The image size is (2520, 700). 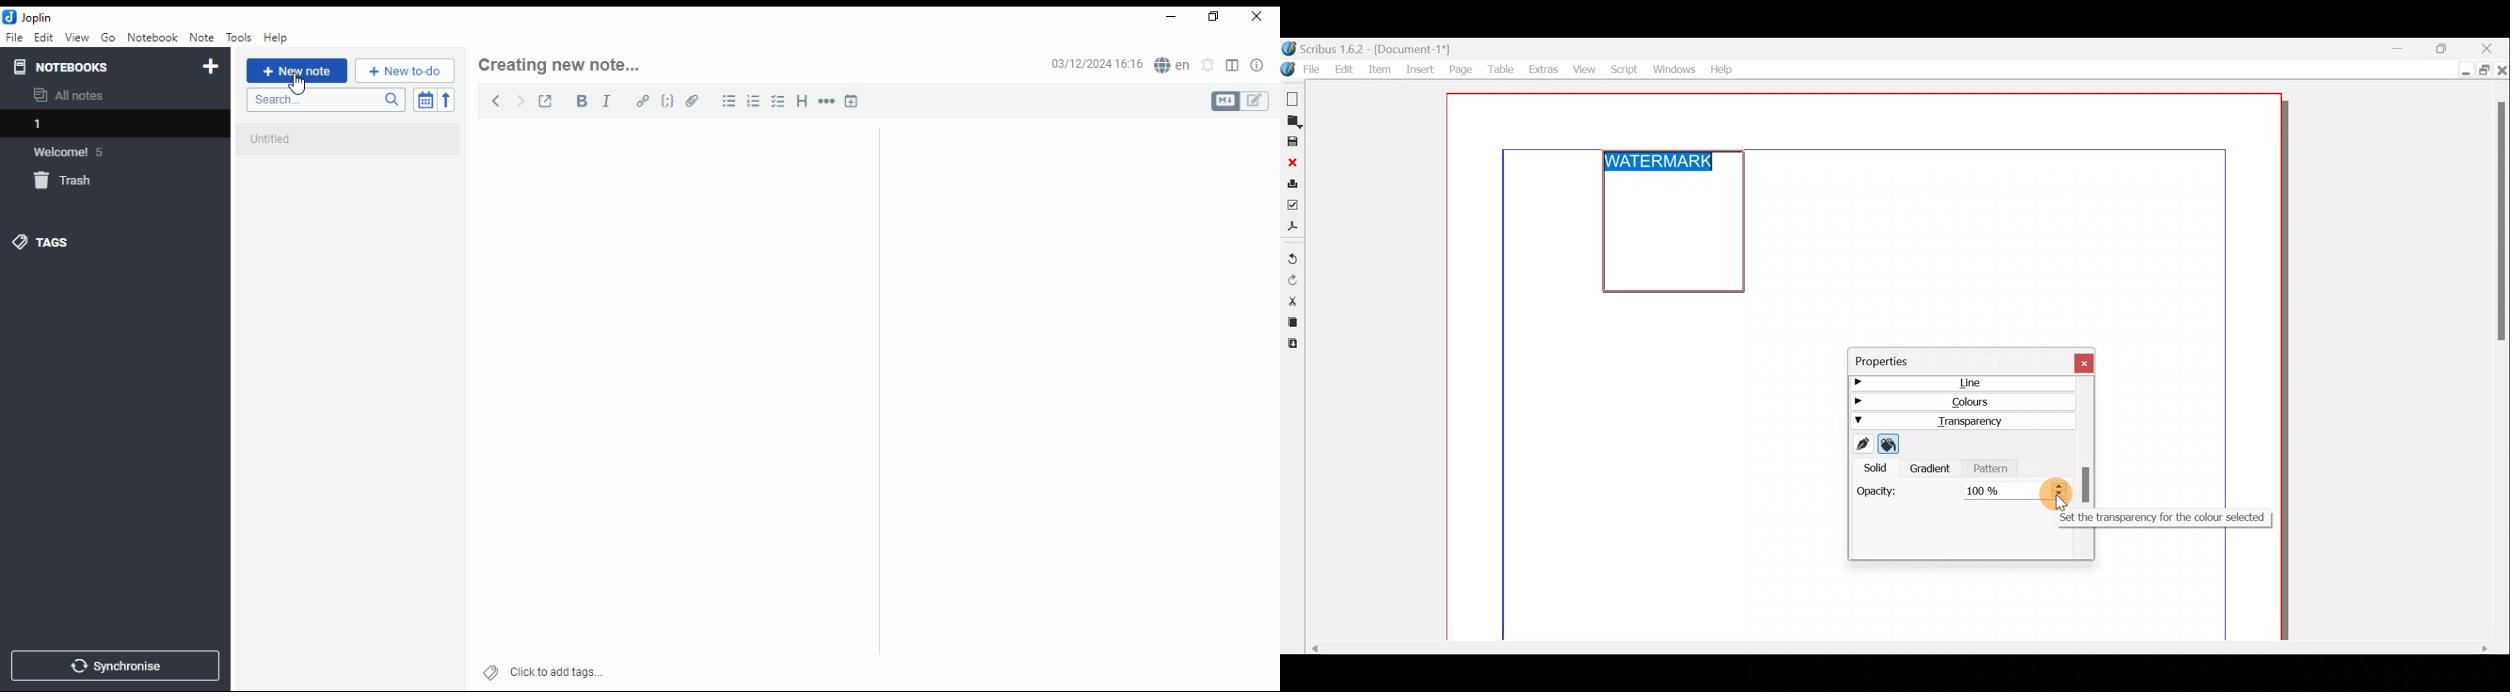 I want to click on new note, so click(x=297, y=71).